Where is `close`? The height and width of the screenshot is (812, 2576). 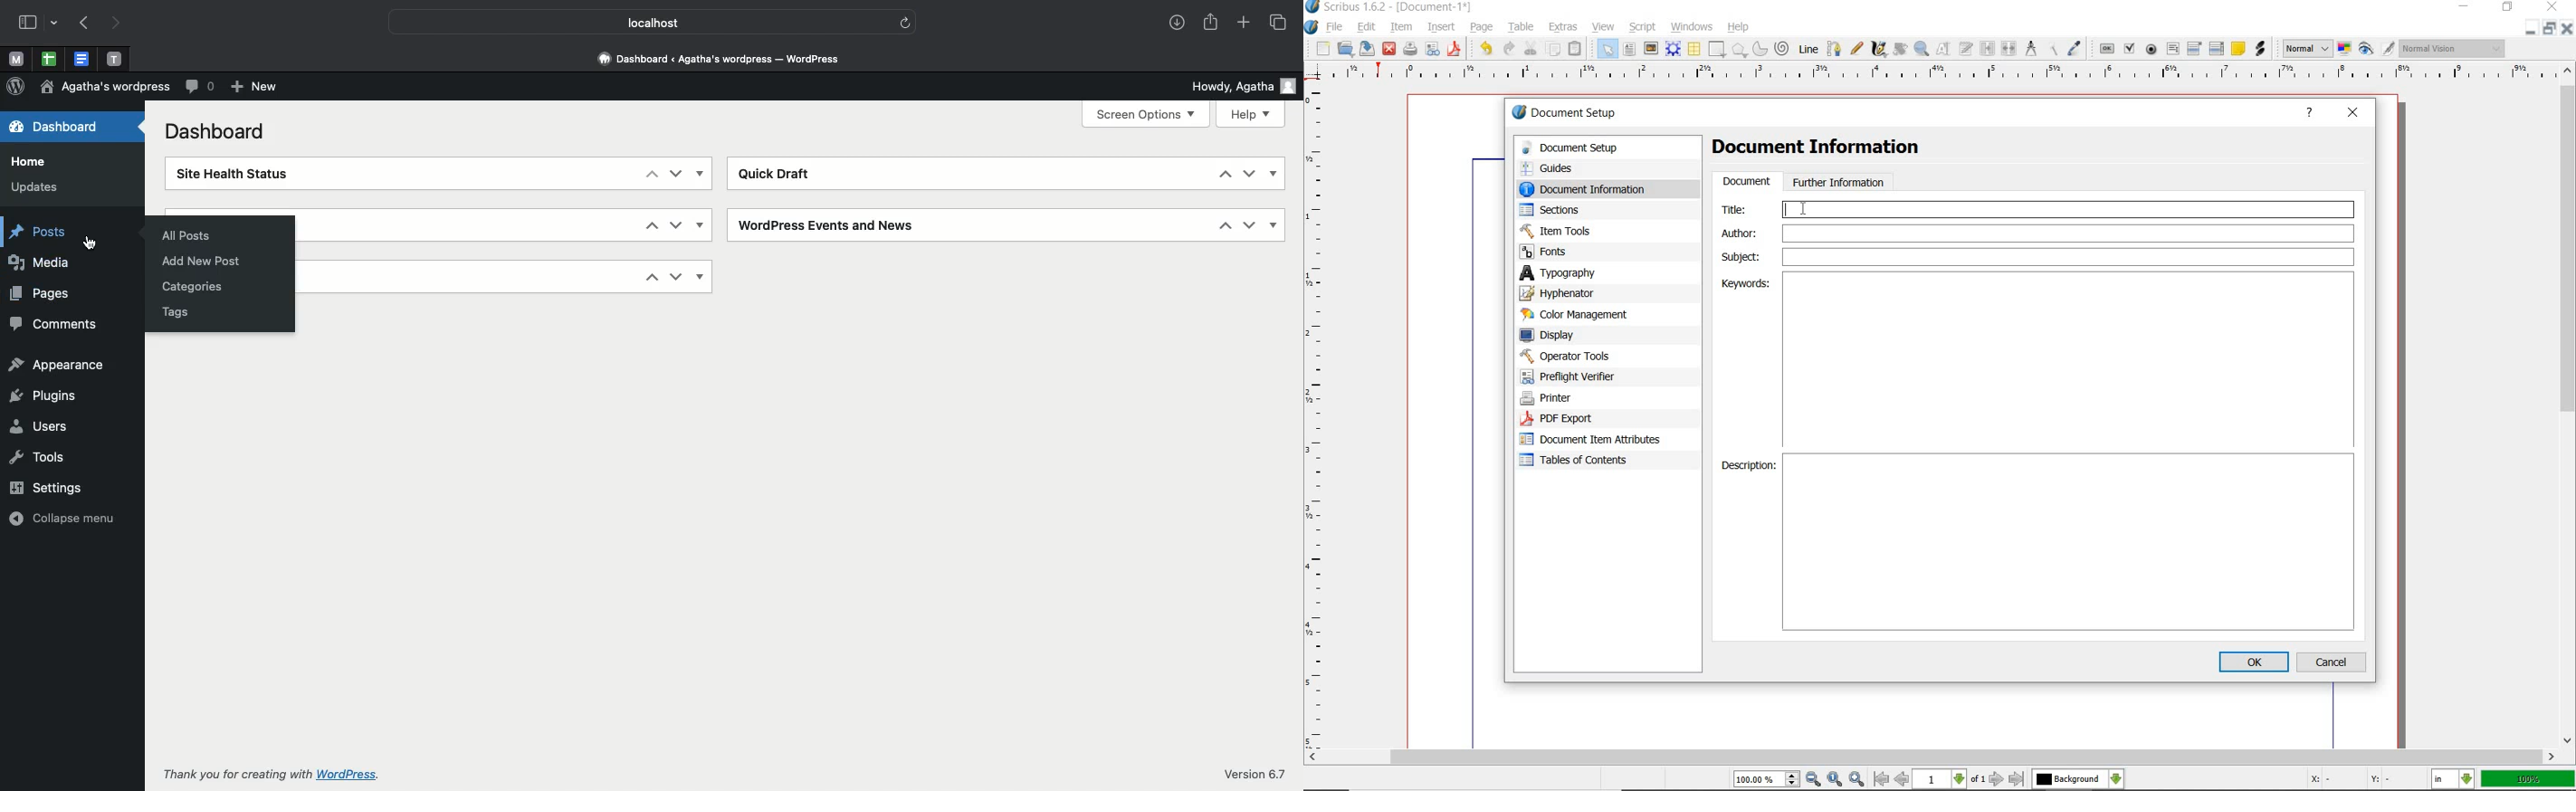
close is located at coordinates (2532, 30).